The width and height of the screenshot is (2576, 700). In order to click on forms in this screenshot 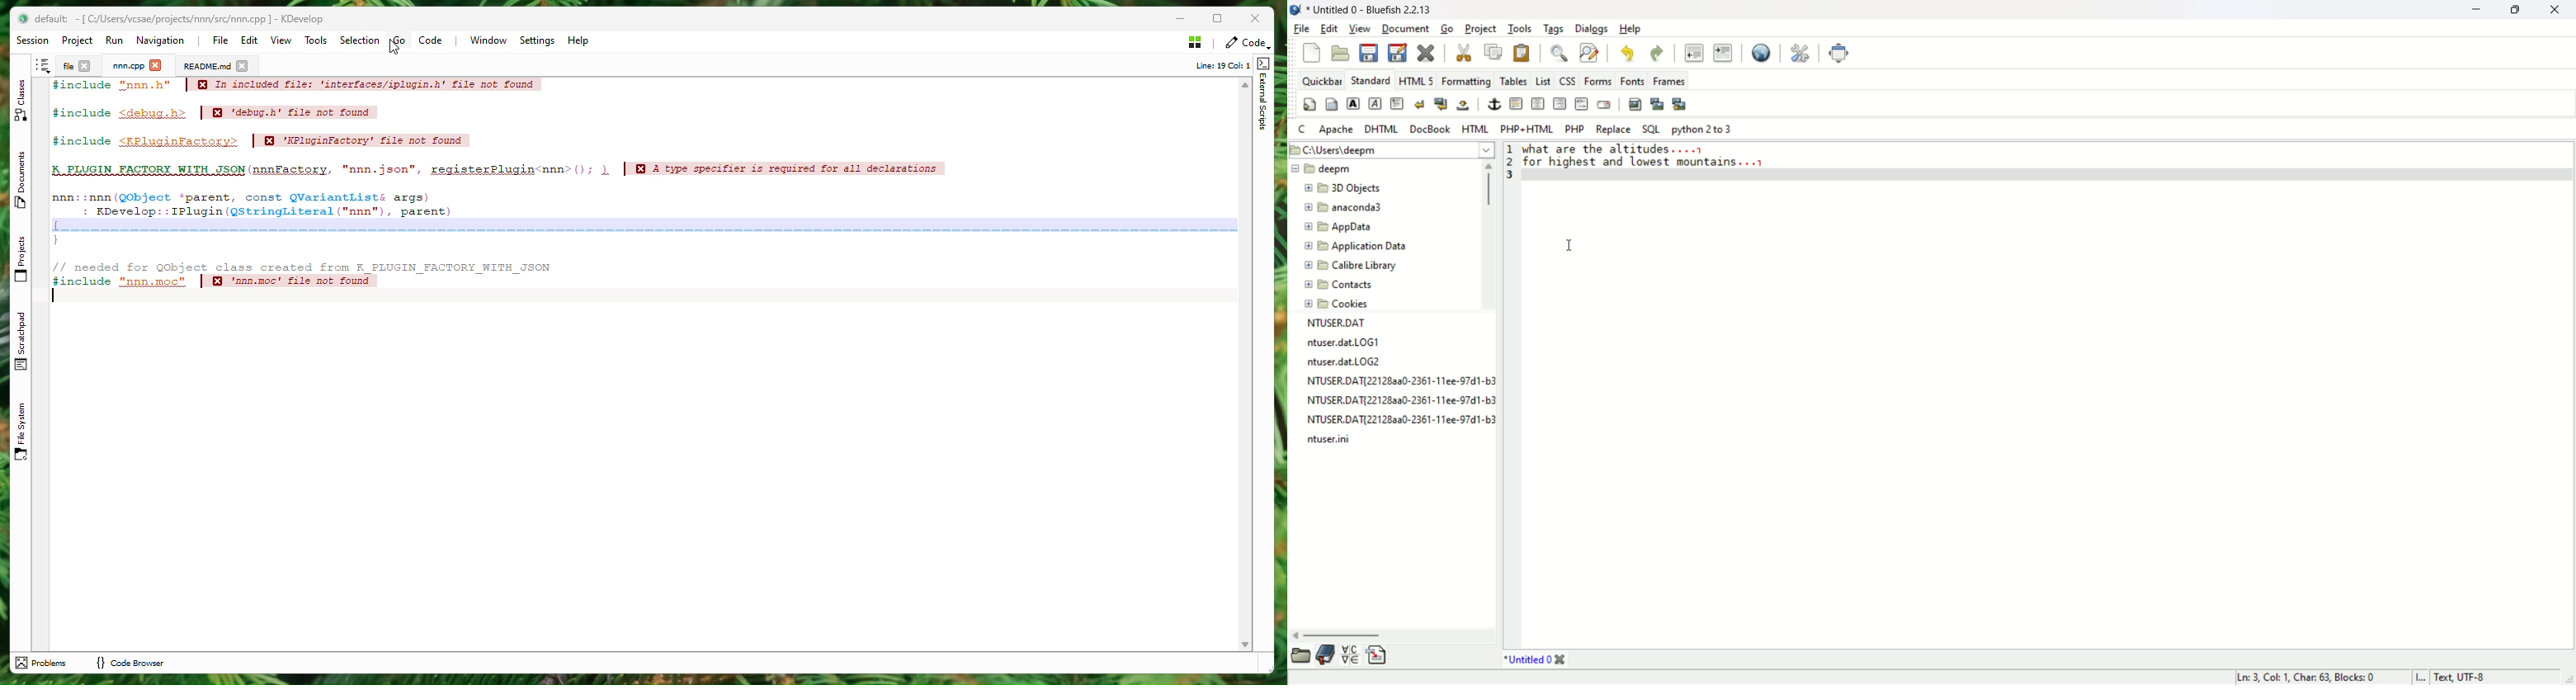, I will do `click(1597, 80)`.